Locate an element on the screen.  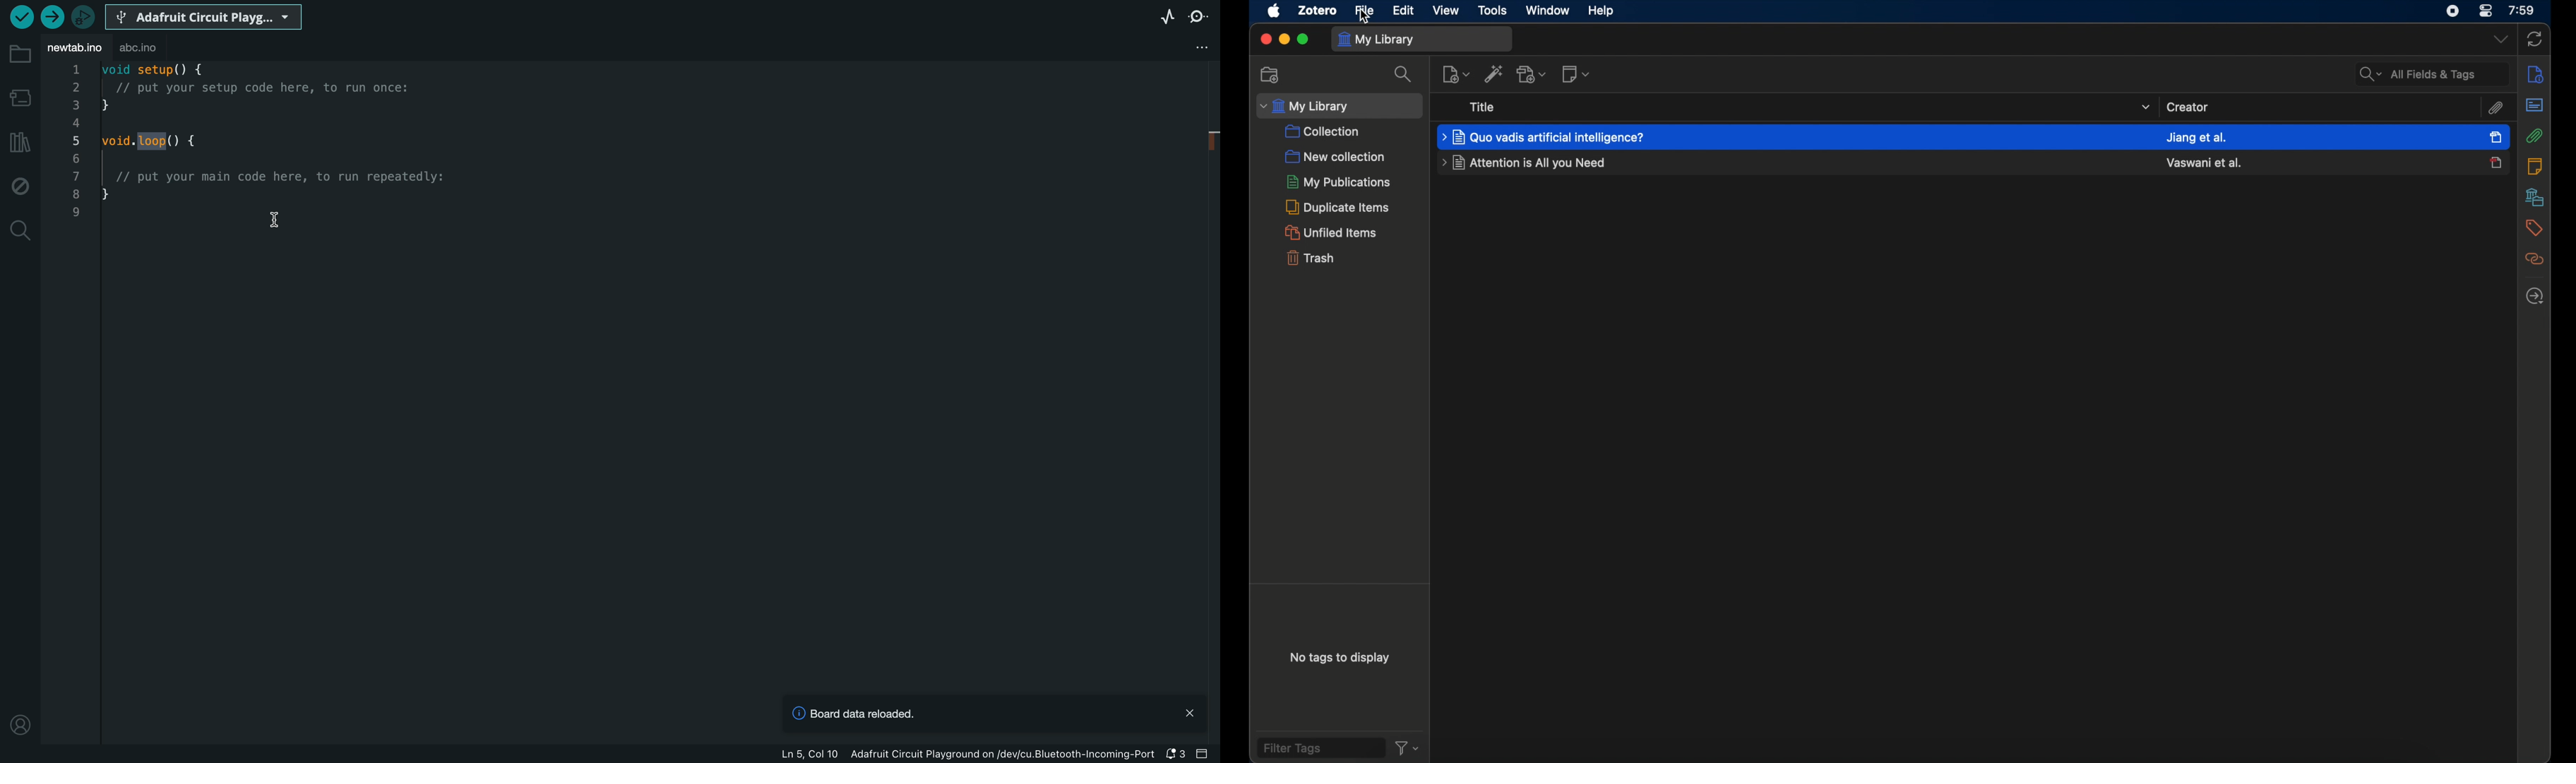
close slide bar is located at coordinates (1202, 753).